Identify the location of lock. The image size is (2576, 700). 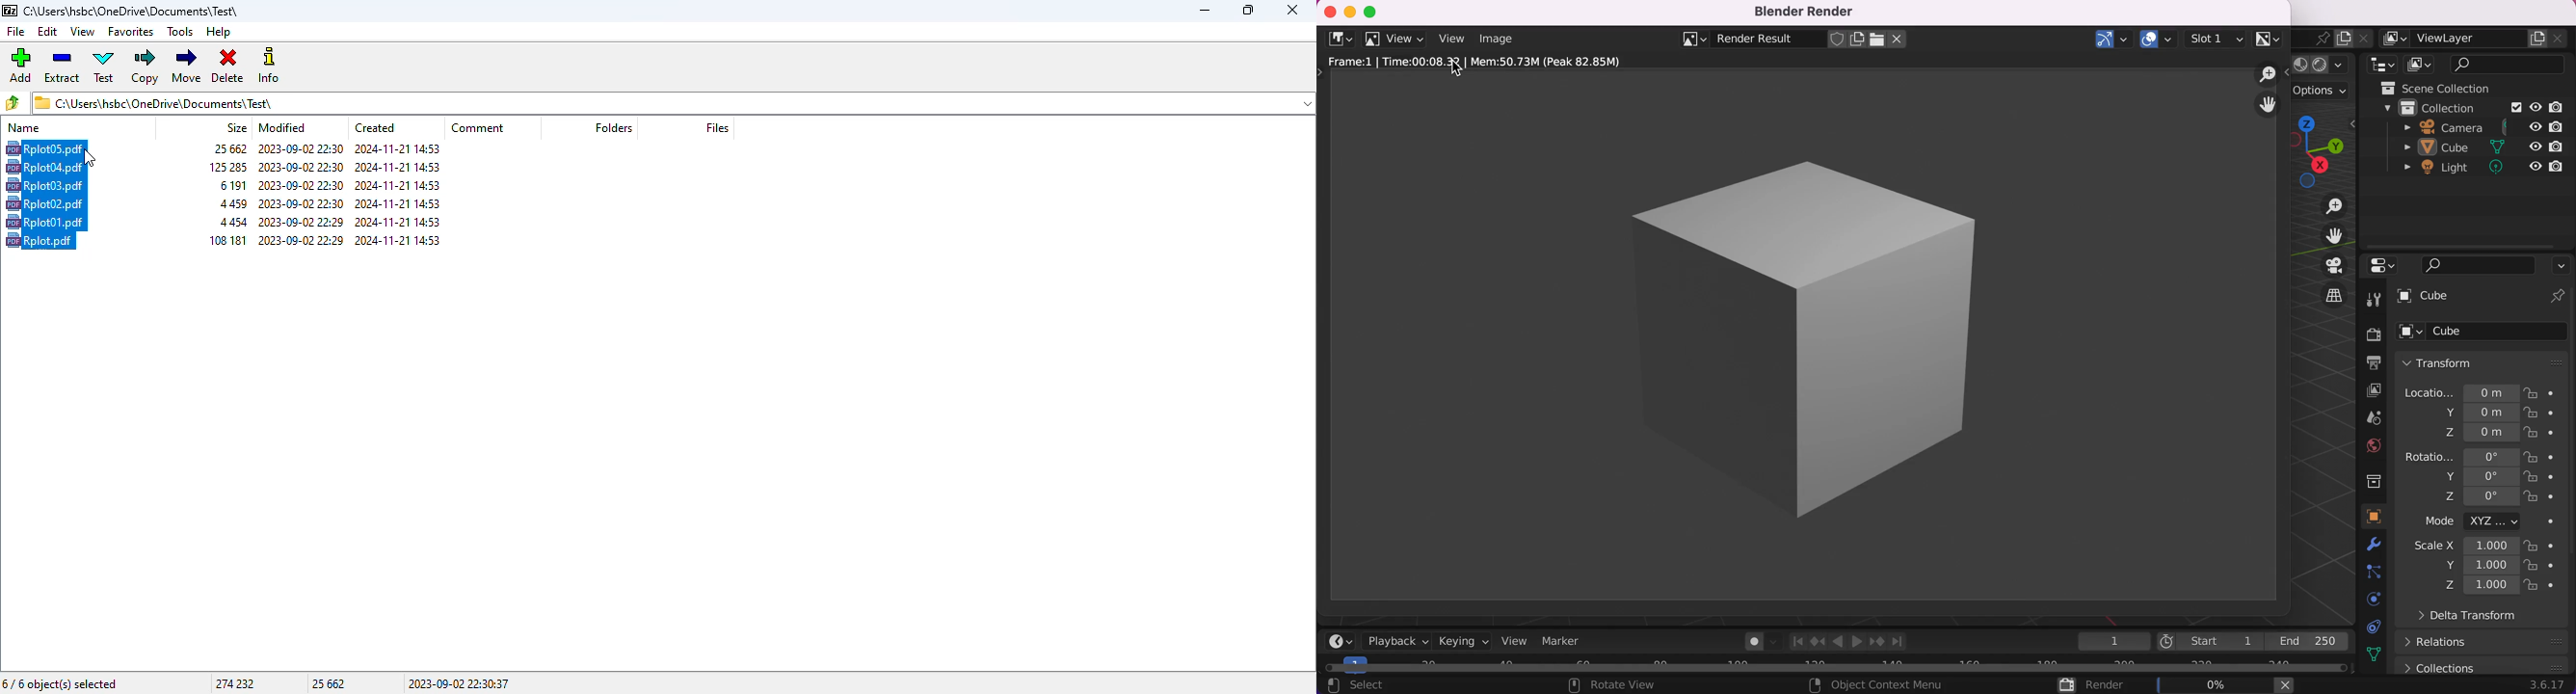
(2537, 412).